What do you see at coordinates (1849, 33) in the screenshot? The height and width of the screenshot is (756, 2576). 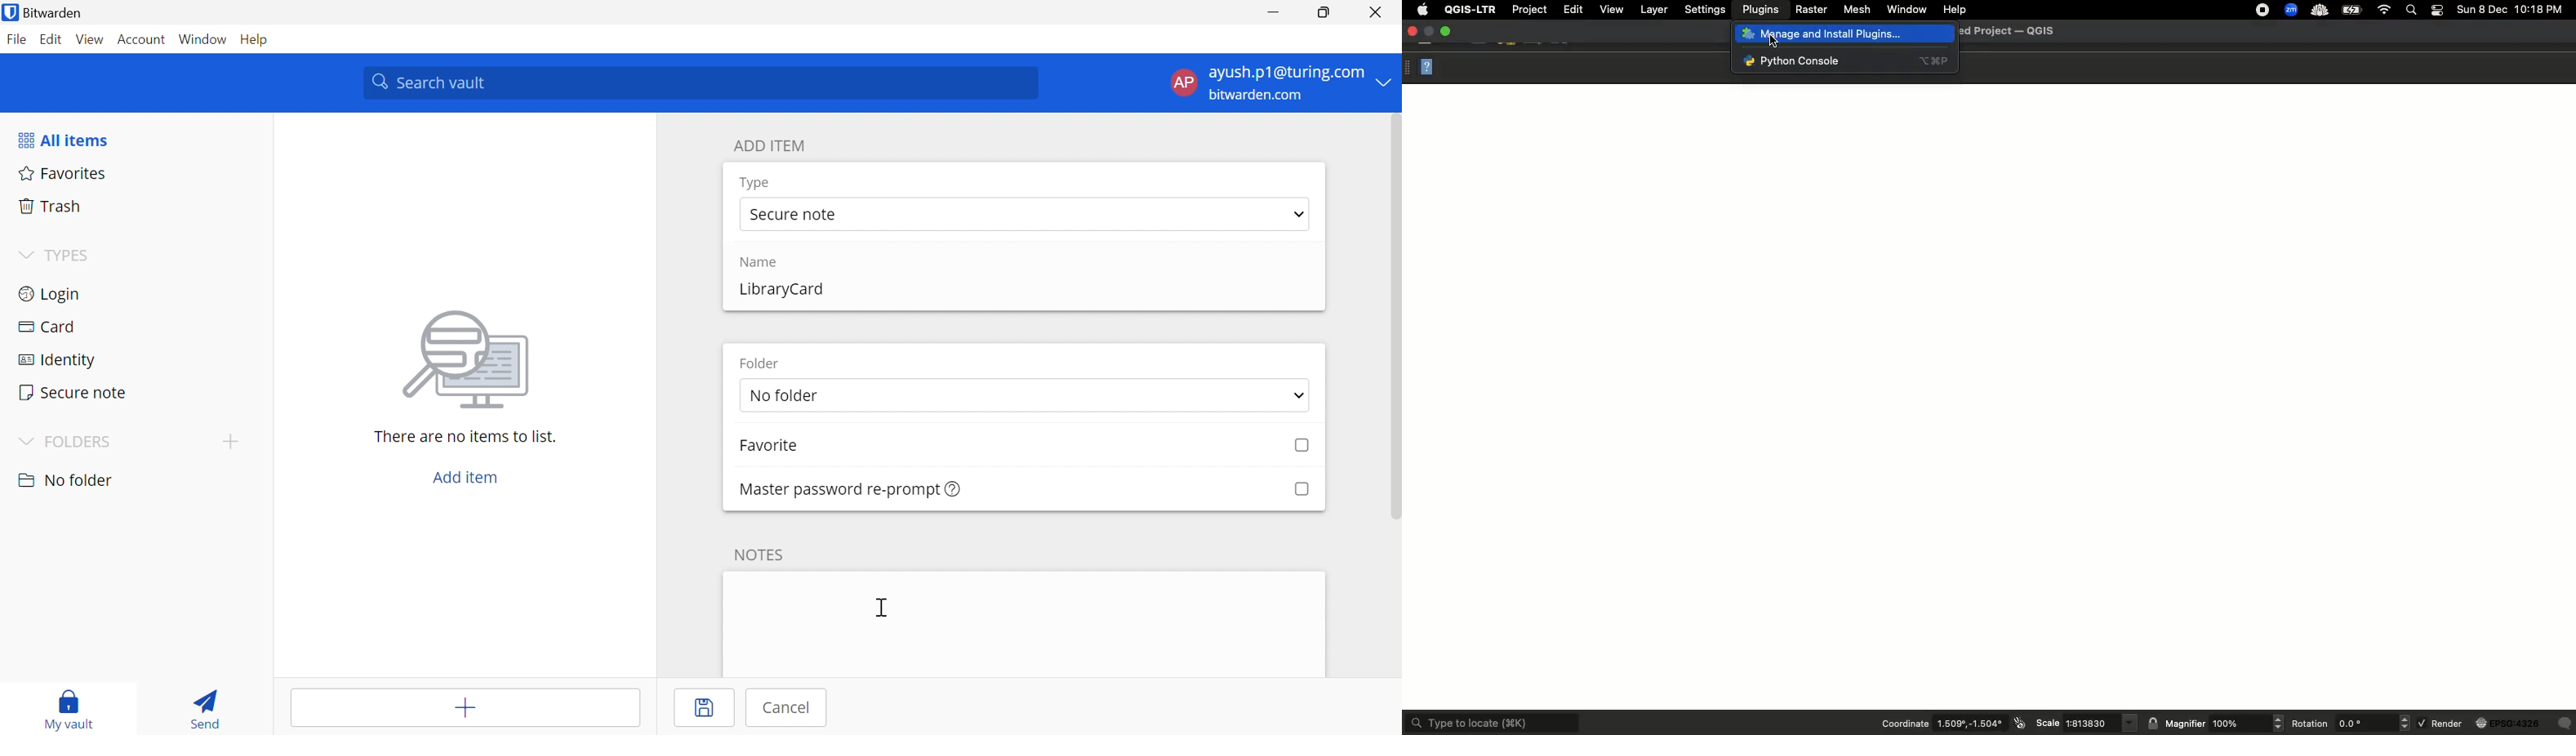 I see `Manage and install plugins` at bounding box center [1849, 33].